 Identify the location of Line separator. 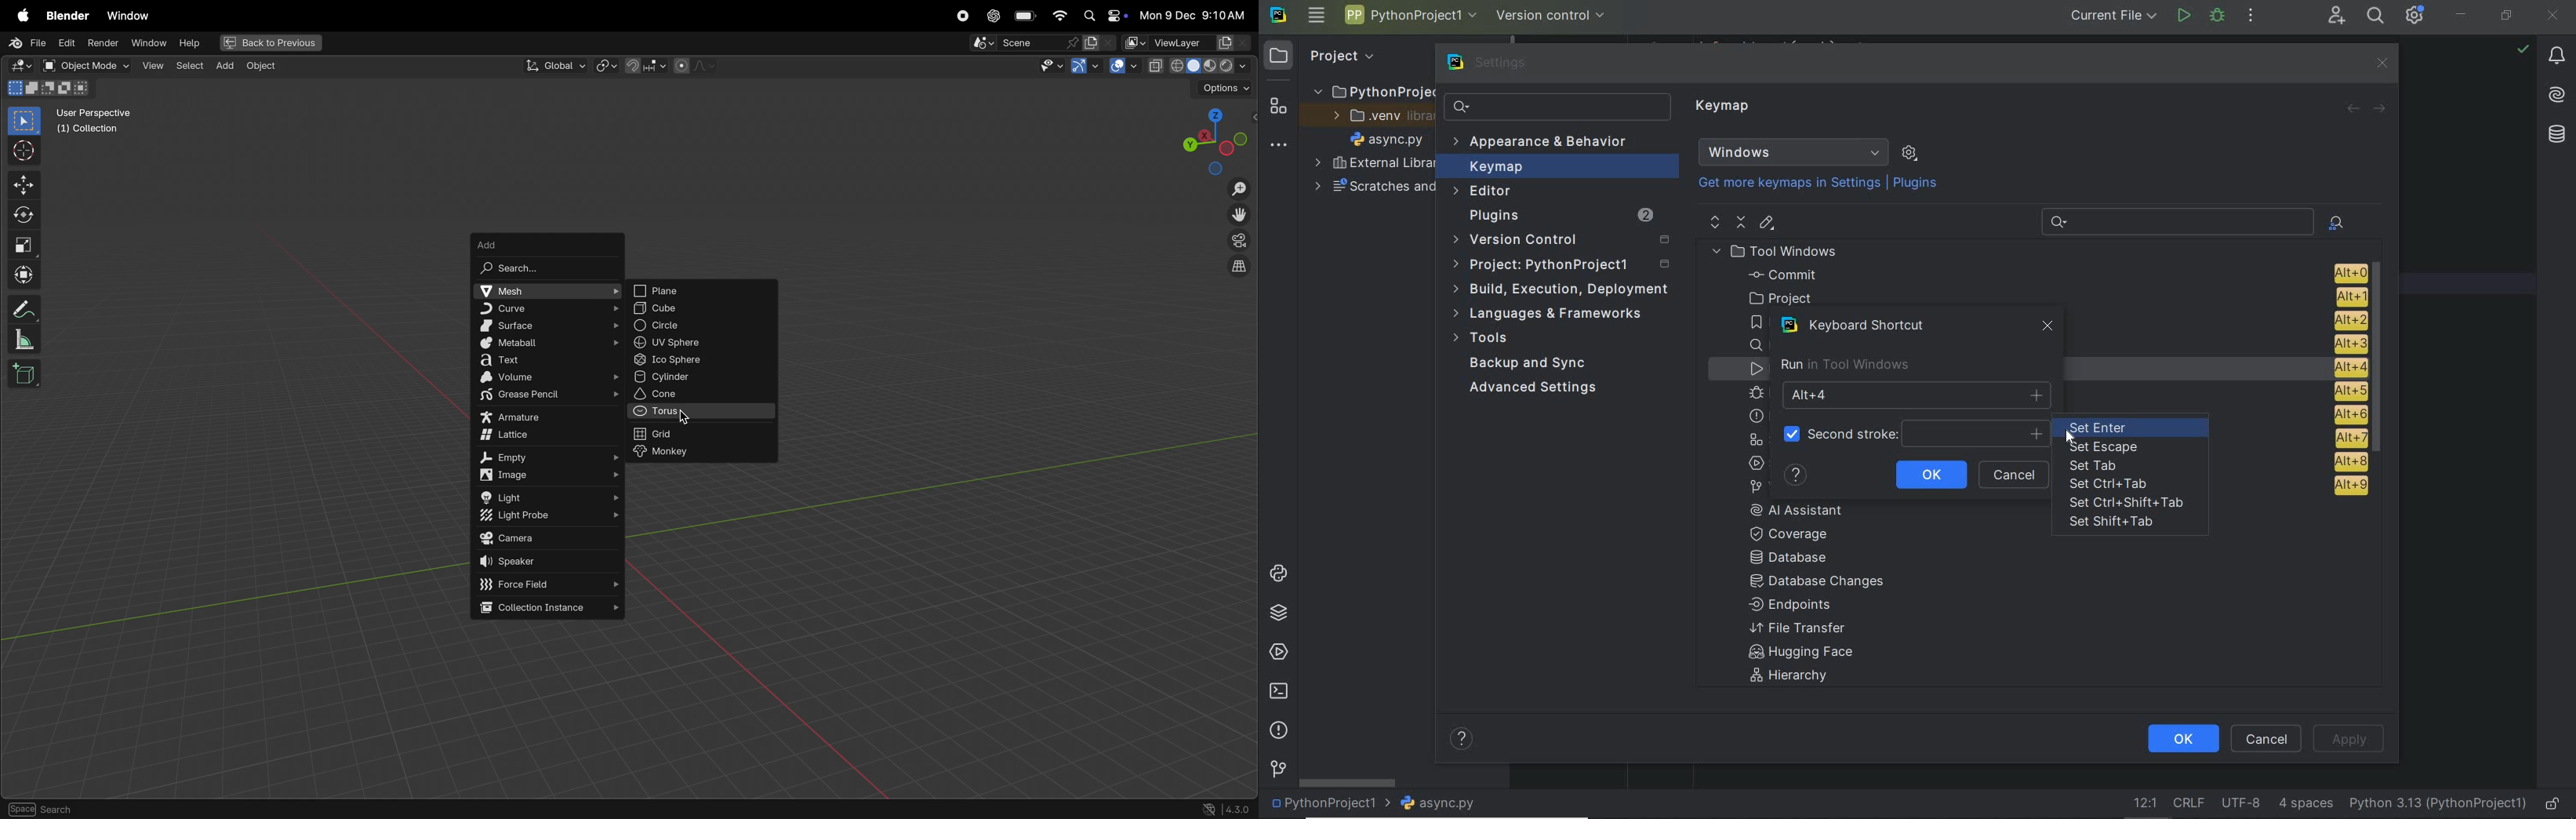
(2187, 803).